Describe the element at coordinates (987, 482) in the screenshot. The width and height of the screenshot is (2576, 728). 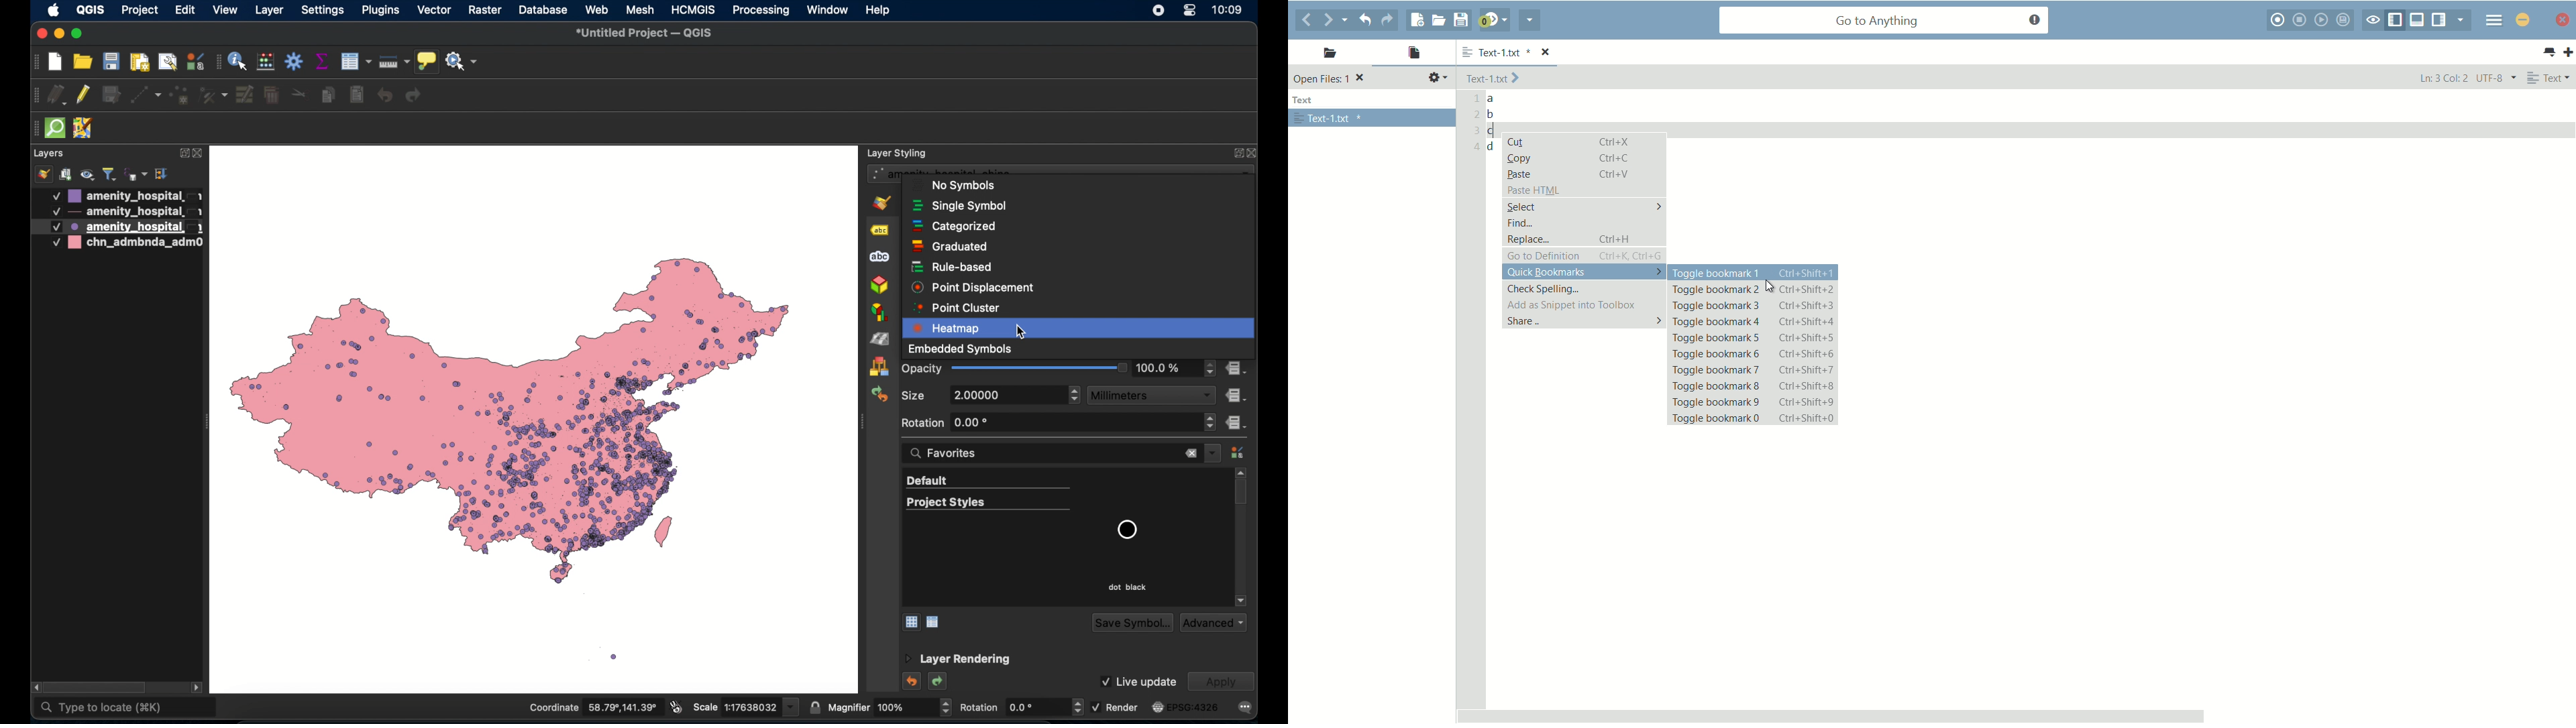
I see `default` at that location.